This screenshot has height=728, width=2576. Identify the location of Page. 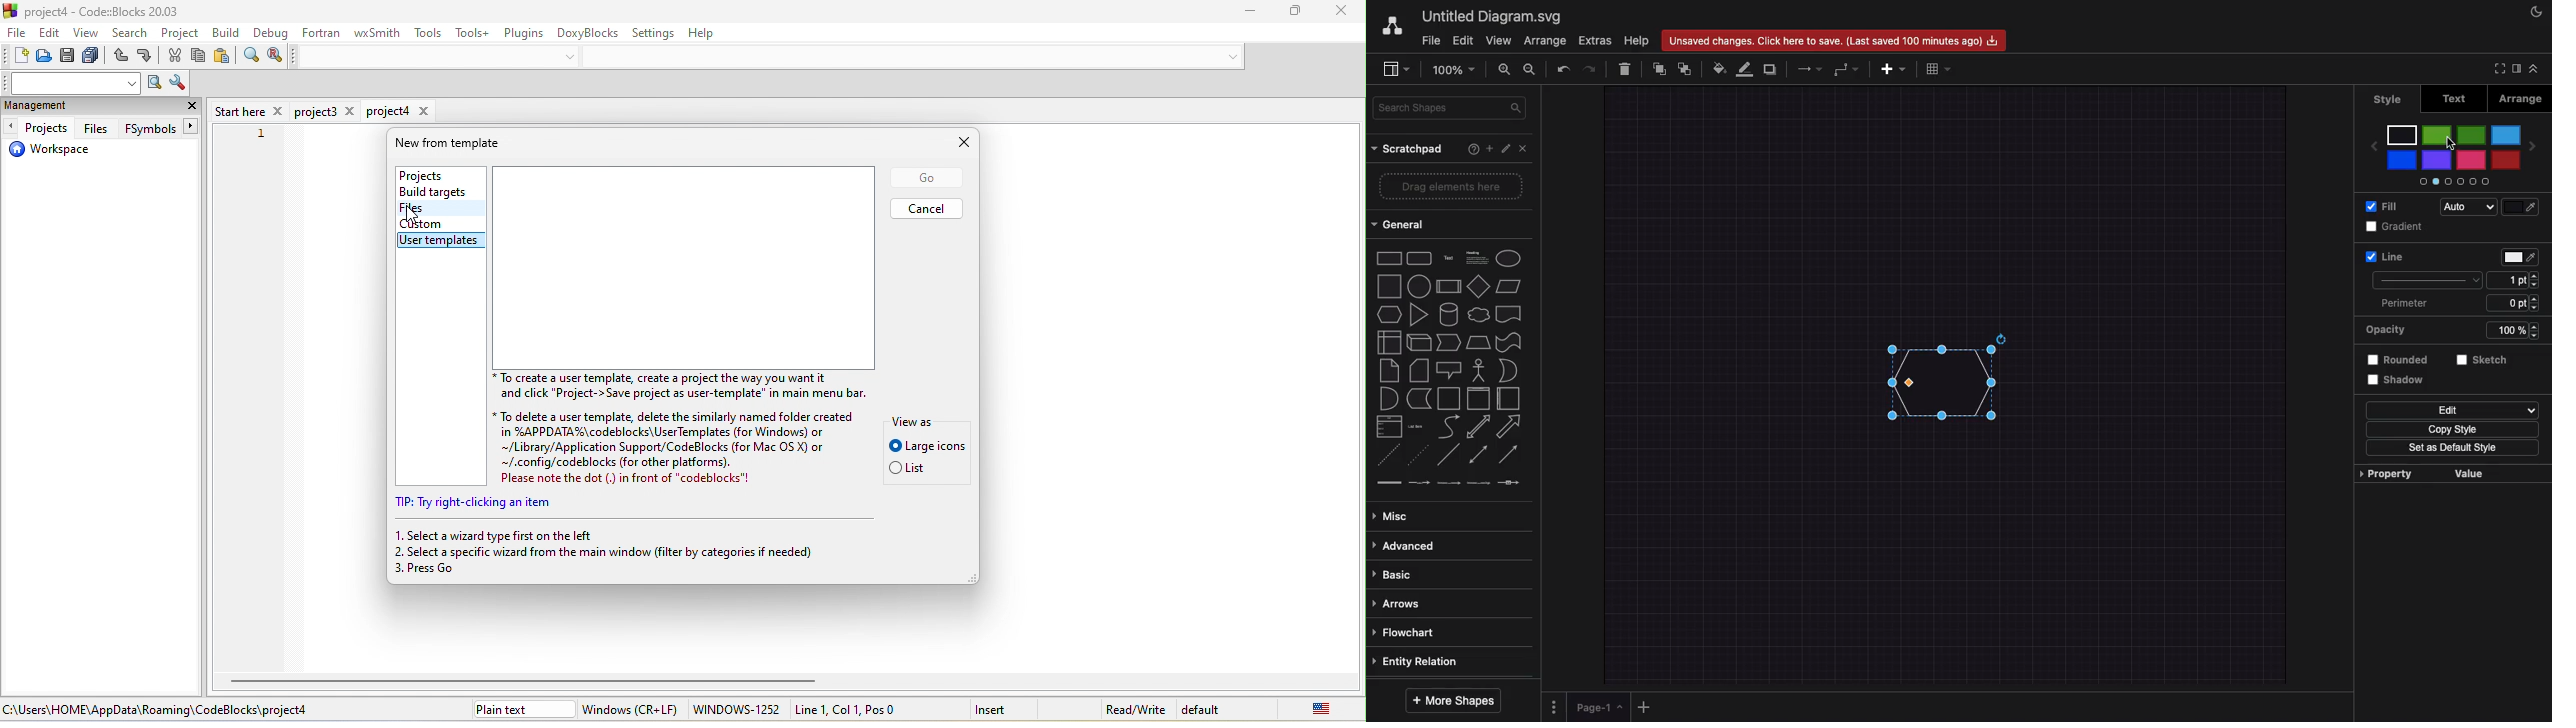
(1599, 708).